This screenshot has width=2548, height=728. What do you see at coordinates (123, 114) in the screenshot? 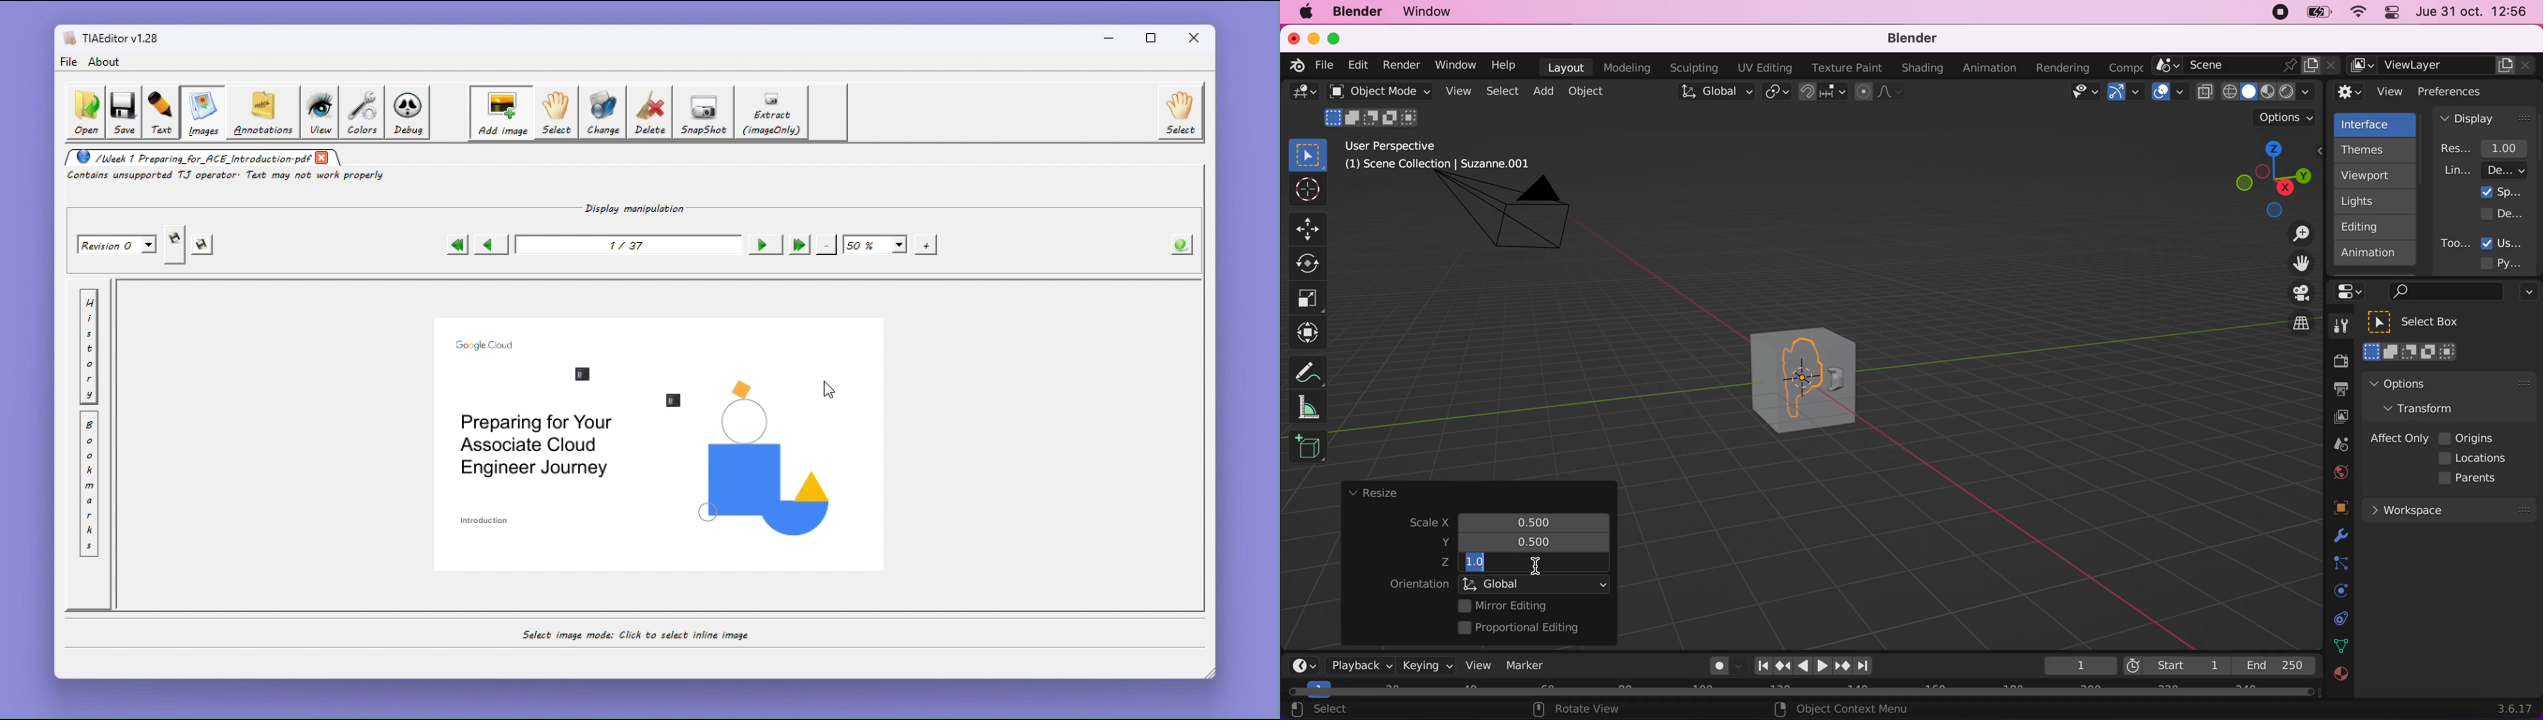
I see `save` at bounding box center [123, 114].